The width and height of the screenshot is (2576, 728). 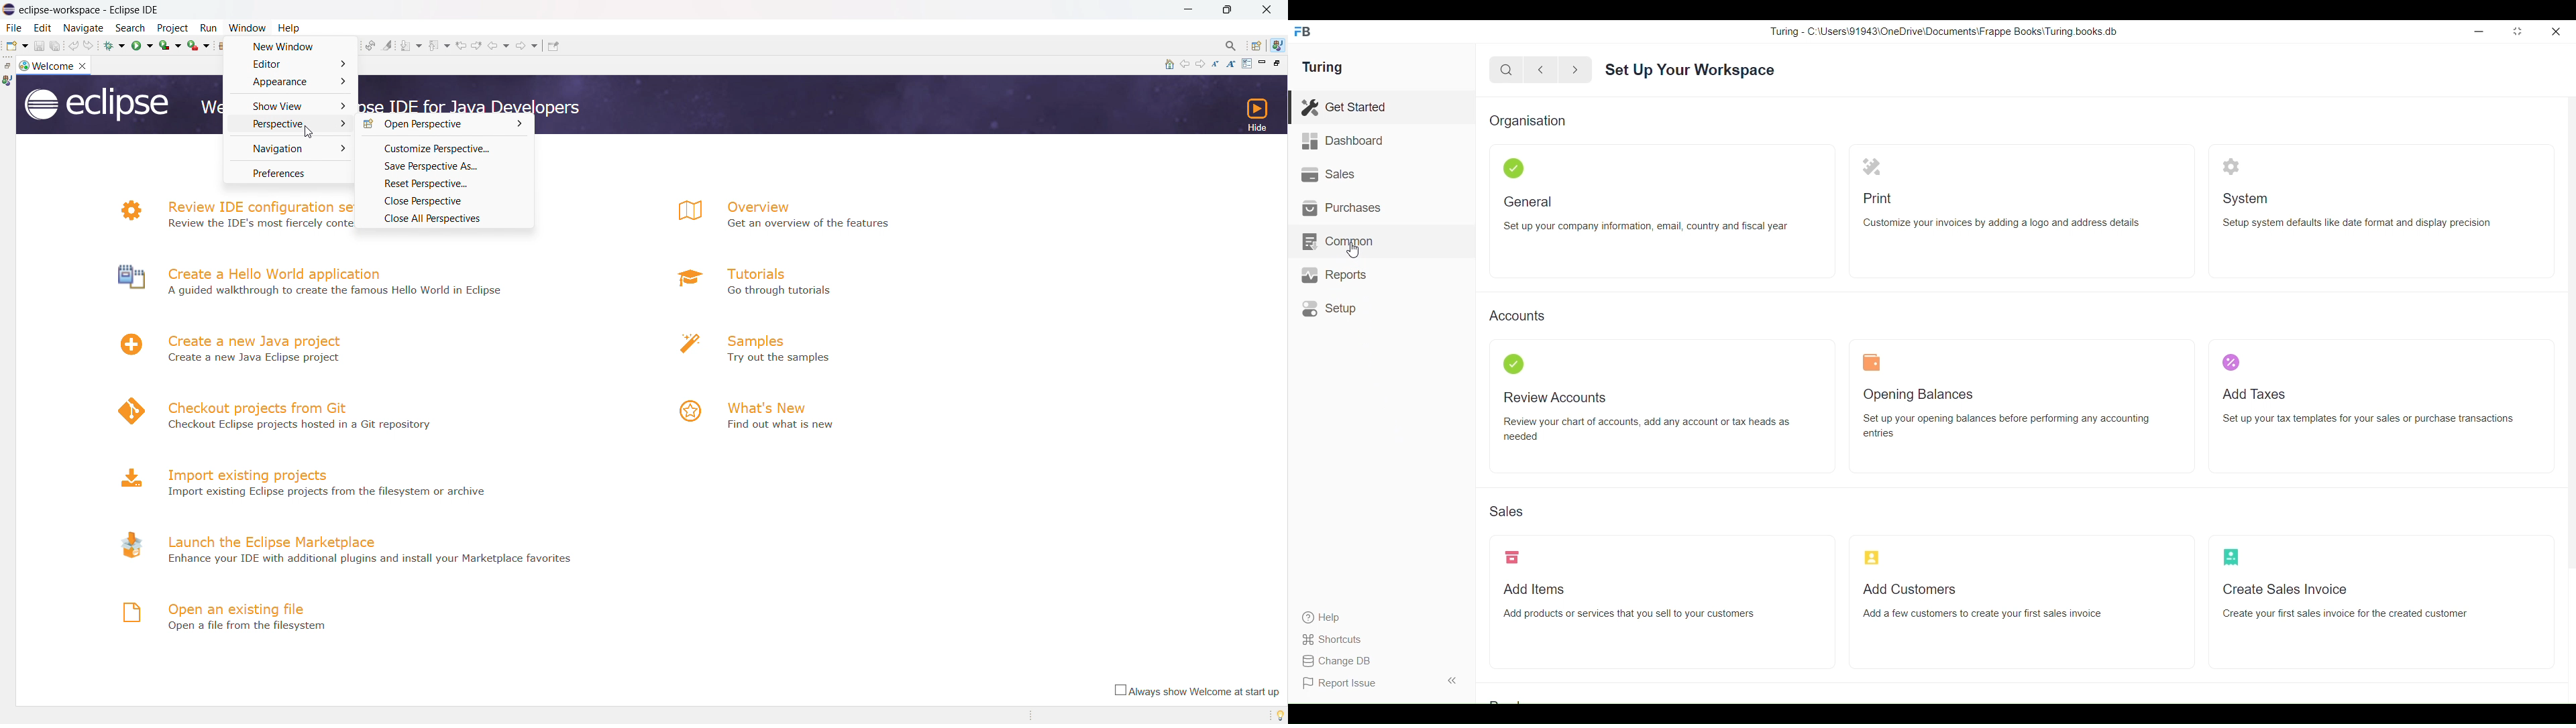 I want to click on logo, so click(x=682, y=211).